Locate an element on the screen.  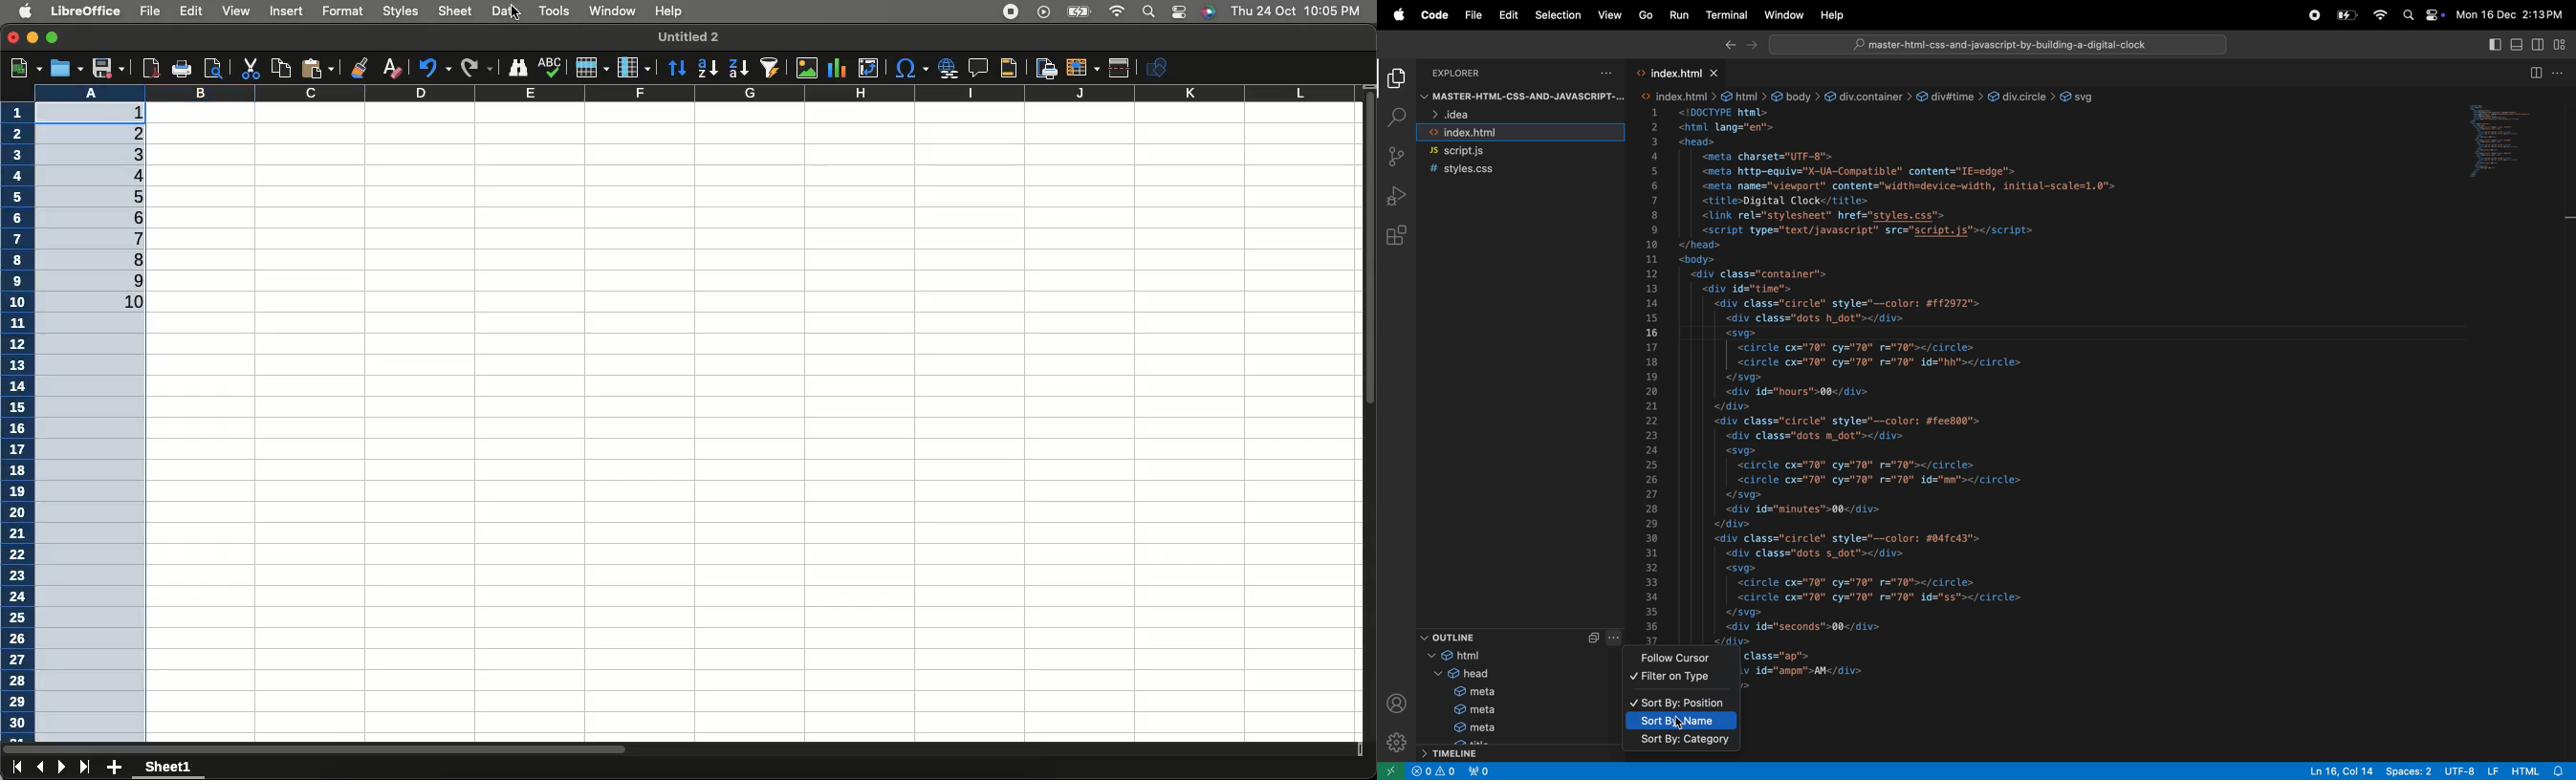
Mon 16 Dec 2:13 PM is located at coordinates (2513, 13).